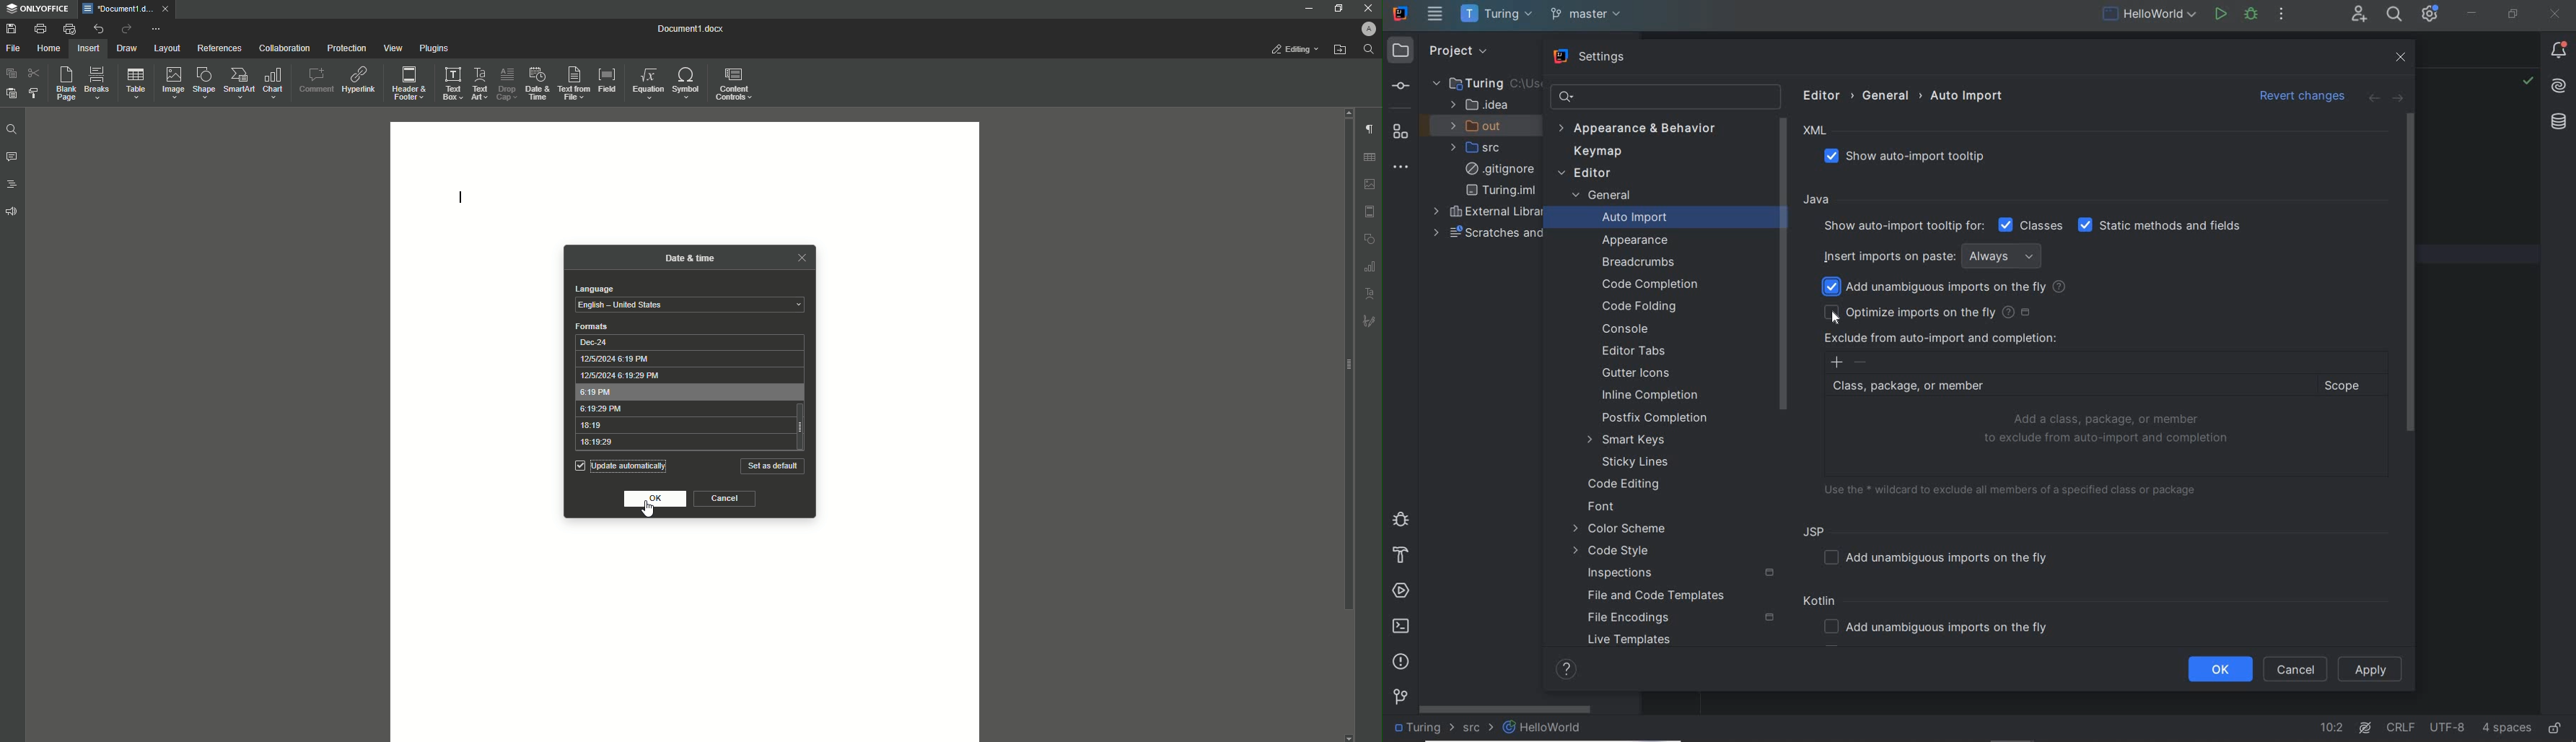  Describe the element at coordinates (1940, 338) in the screenshot. I see `EXCLUDE FROM AUTO-IMPORT AND COMPLETION` at that location.